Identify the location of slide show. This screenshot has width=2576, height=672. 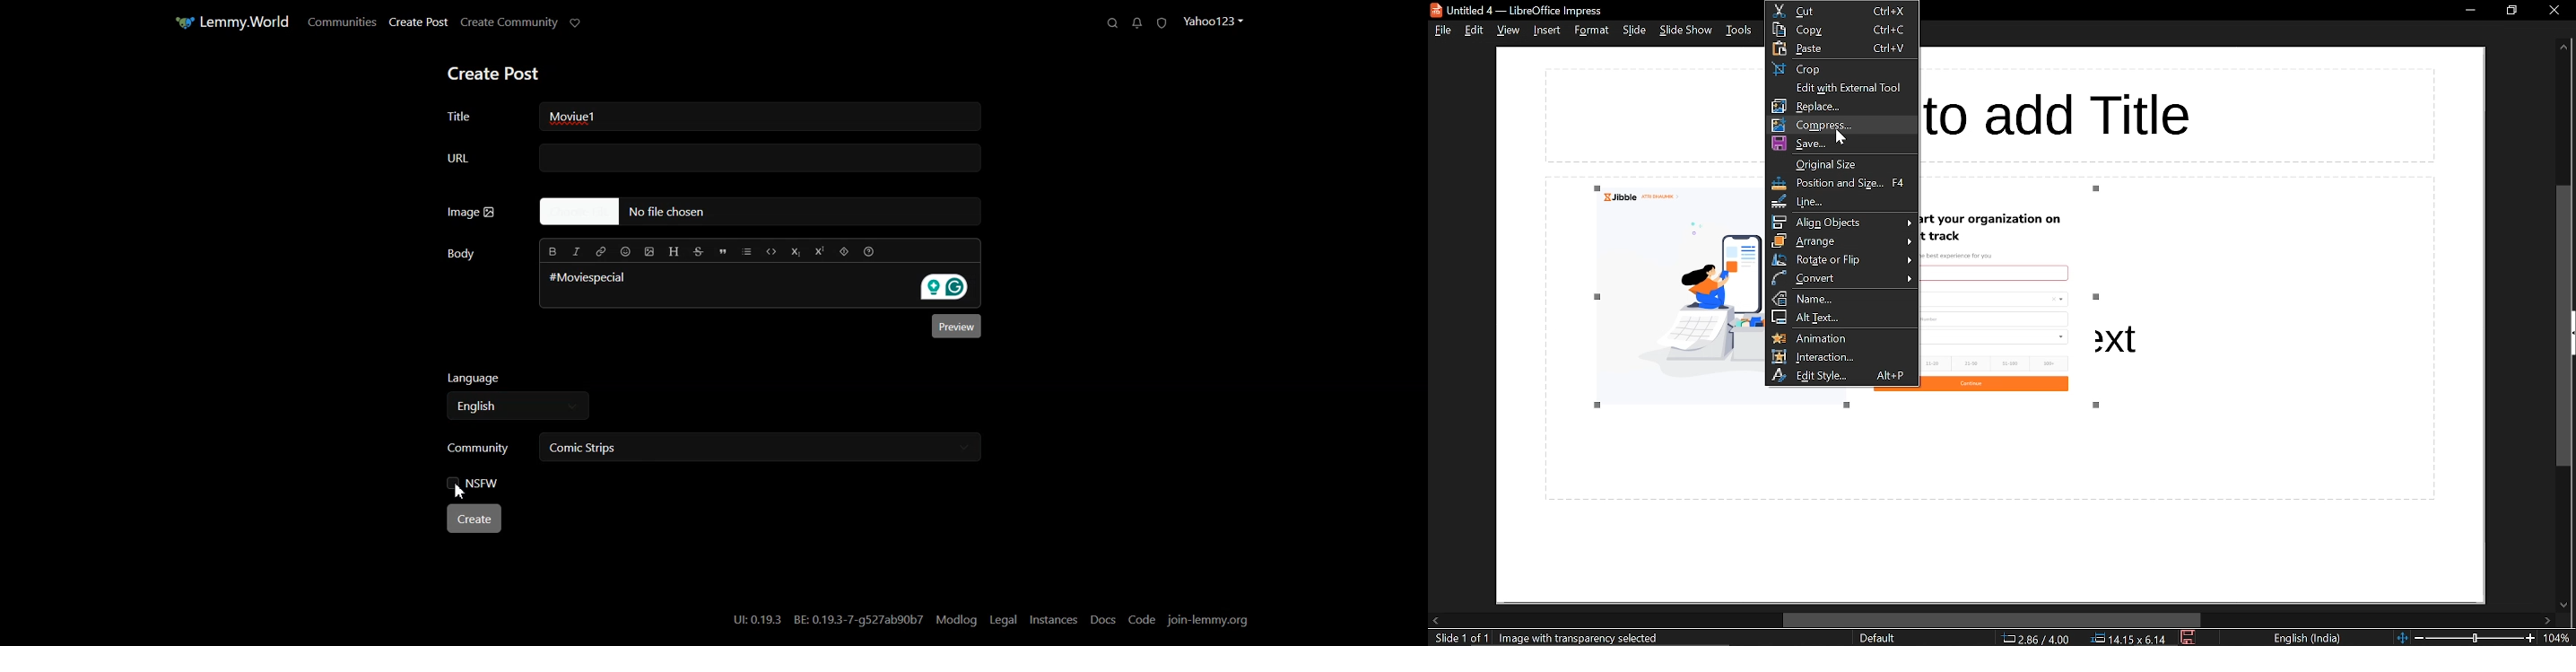
(1686, 31).